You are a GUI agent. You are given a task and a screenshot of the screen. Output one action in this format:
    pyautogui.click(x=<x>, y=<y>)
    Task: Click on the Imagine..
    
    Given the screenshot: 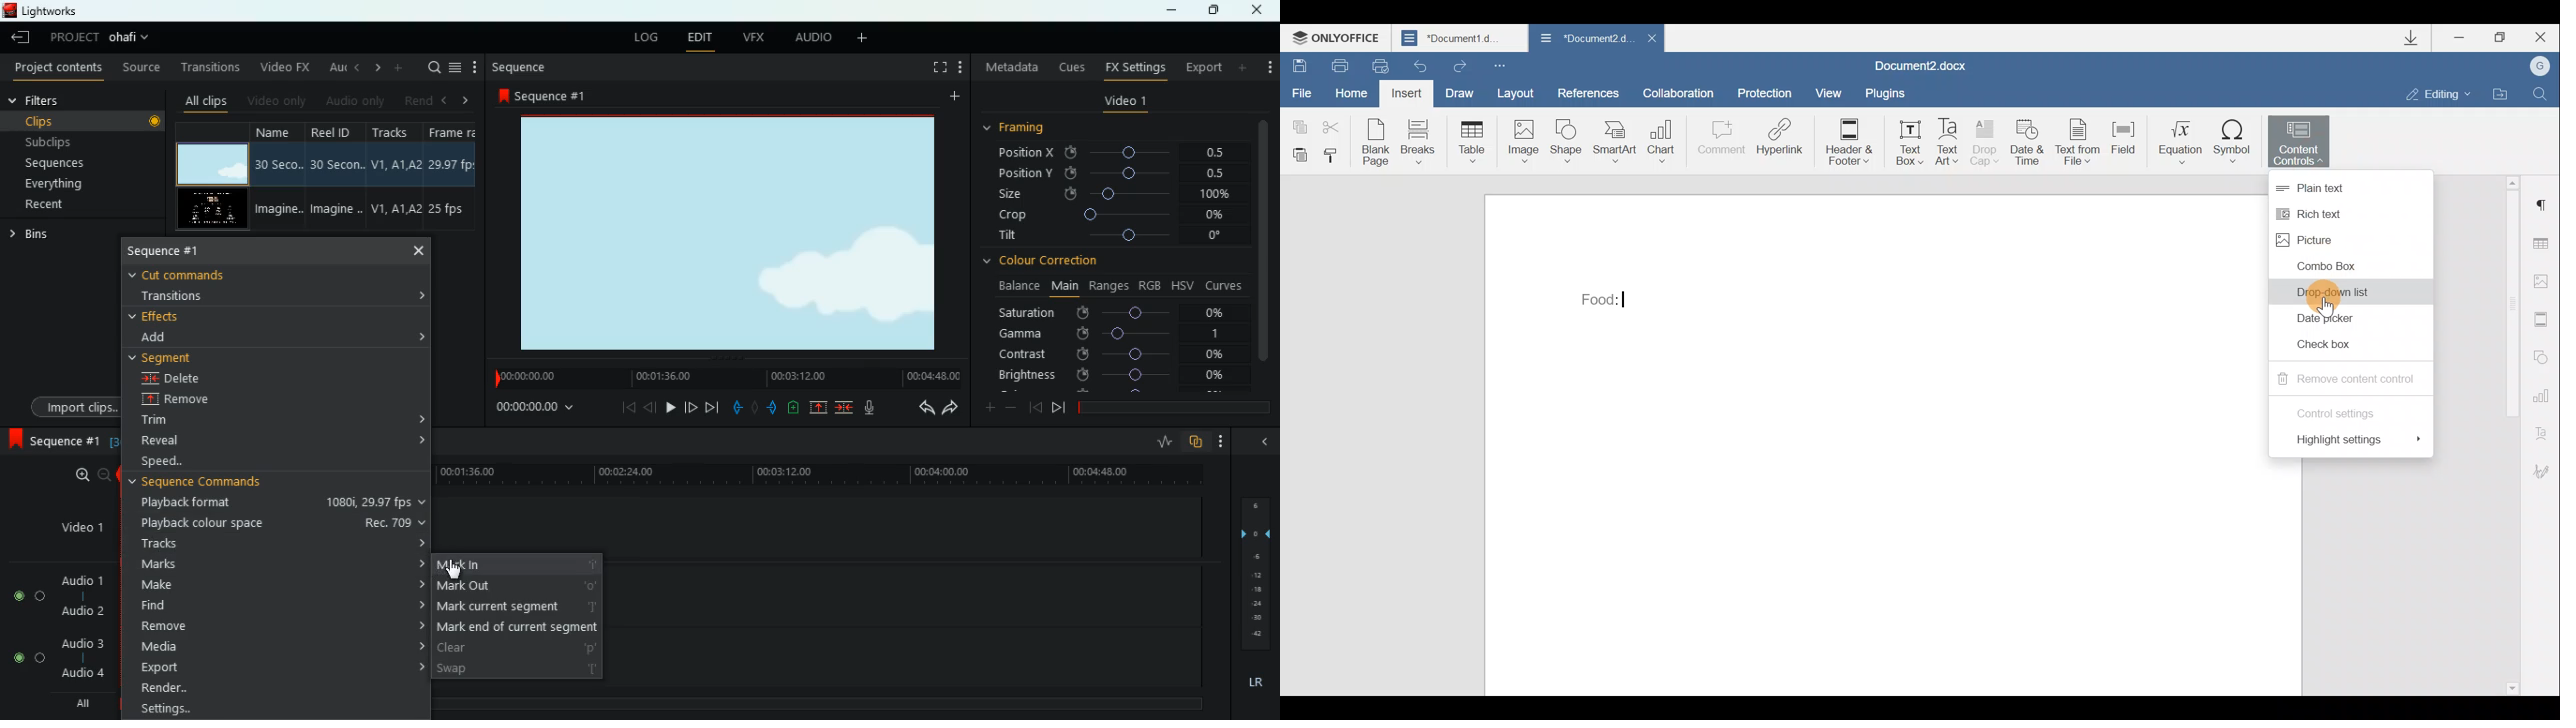 What is the action you would take?
    pyautogui.click(x=280, y=210)
    